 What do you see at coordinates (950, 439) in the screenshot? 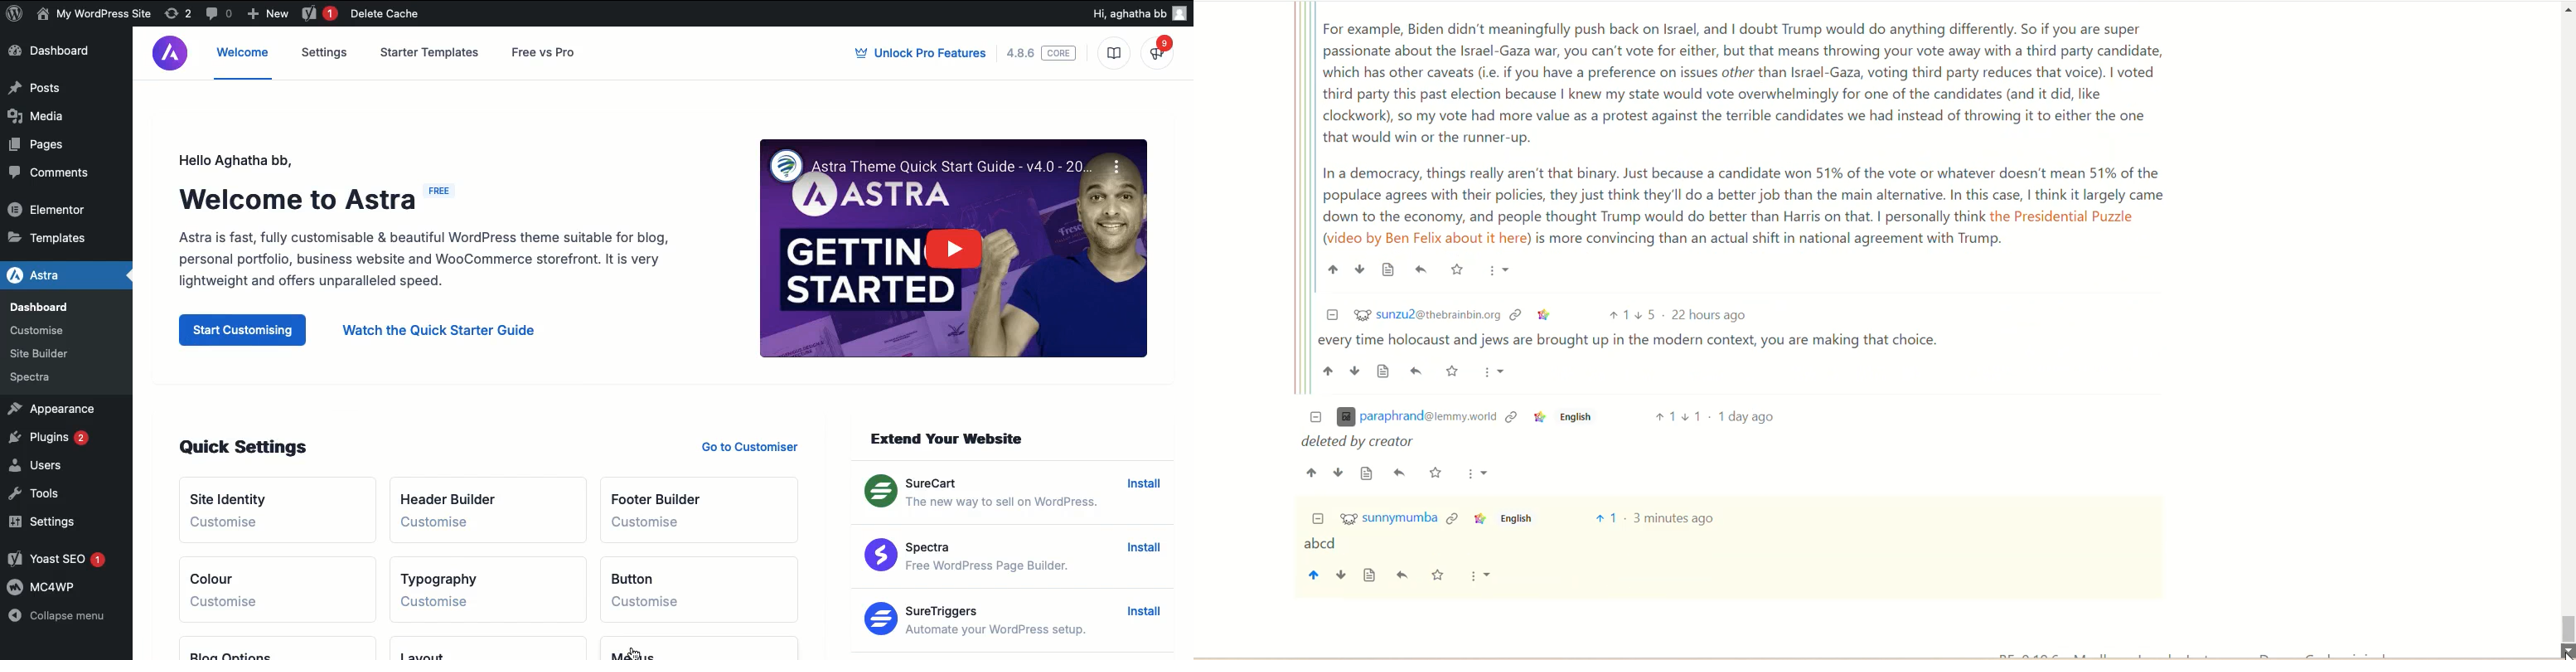
I see `Extend your website` at bounding box center [950, 439].